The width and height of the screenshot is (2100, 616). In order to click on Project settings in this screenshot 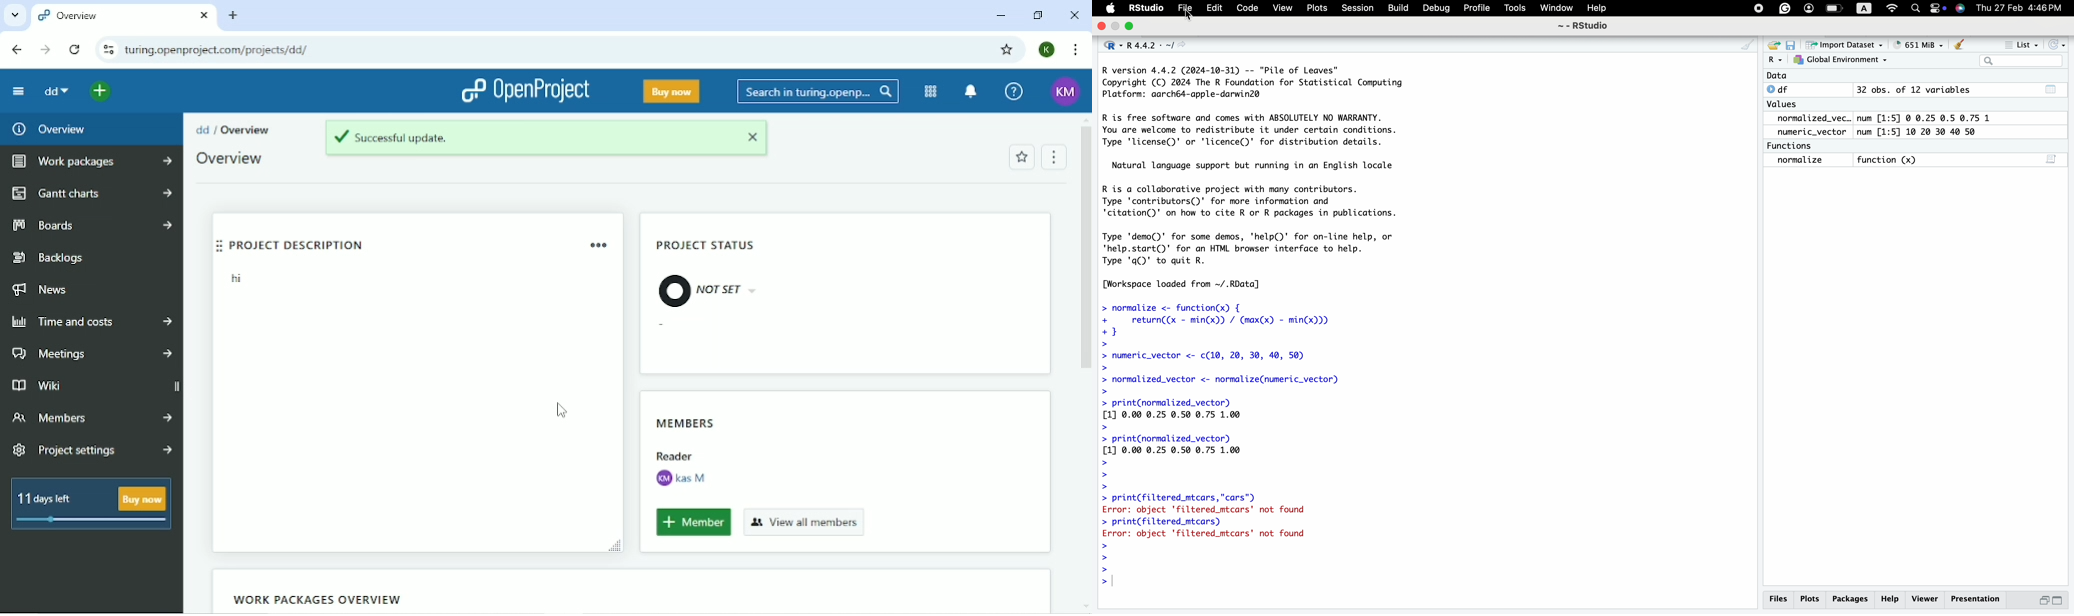, I will do `click(94, 451)`.